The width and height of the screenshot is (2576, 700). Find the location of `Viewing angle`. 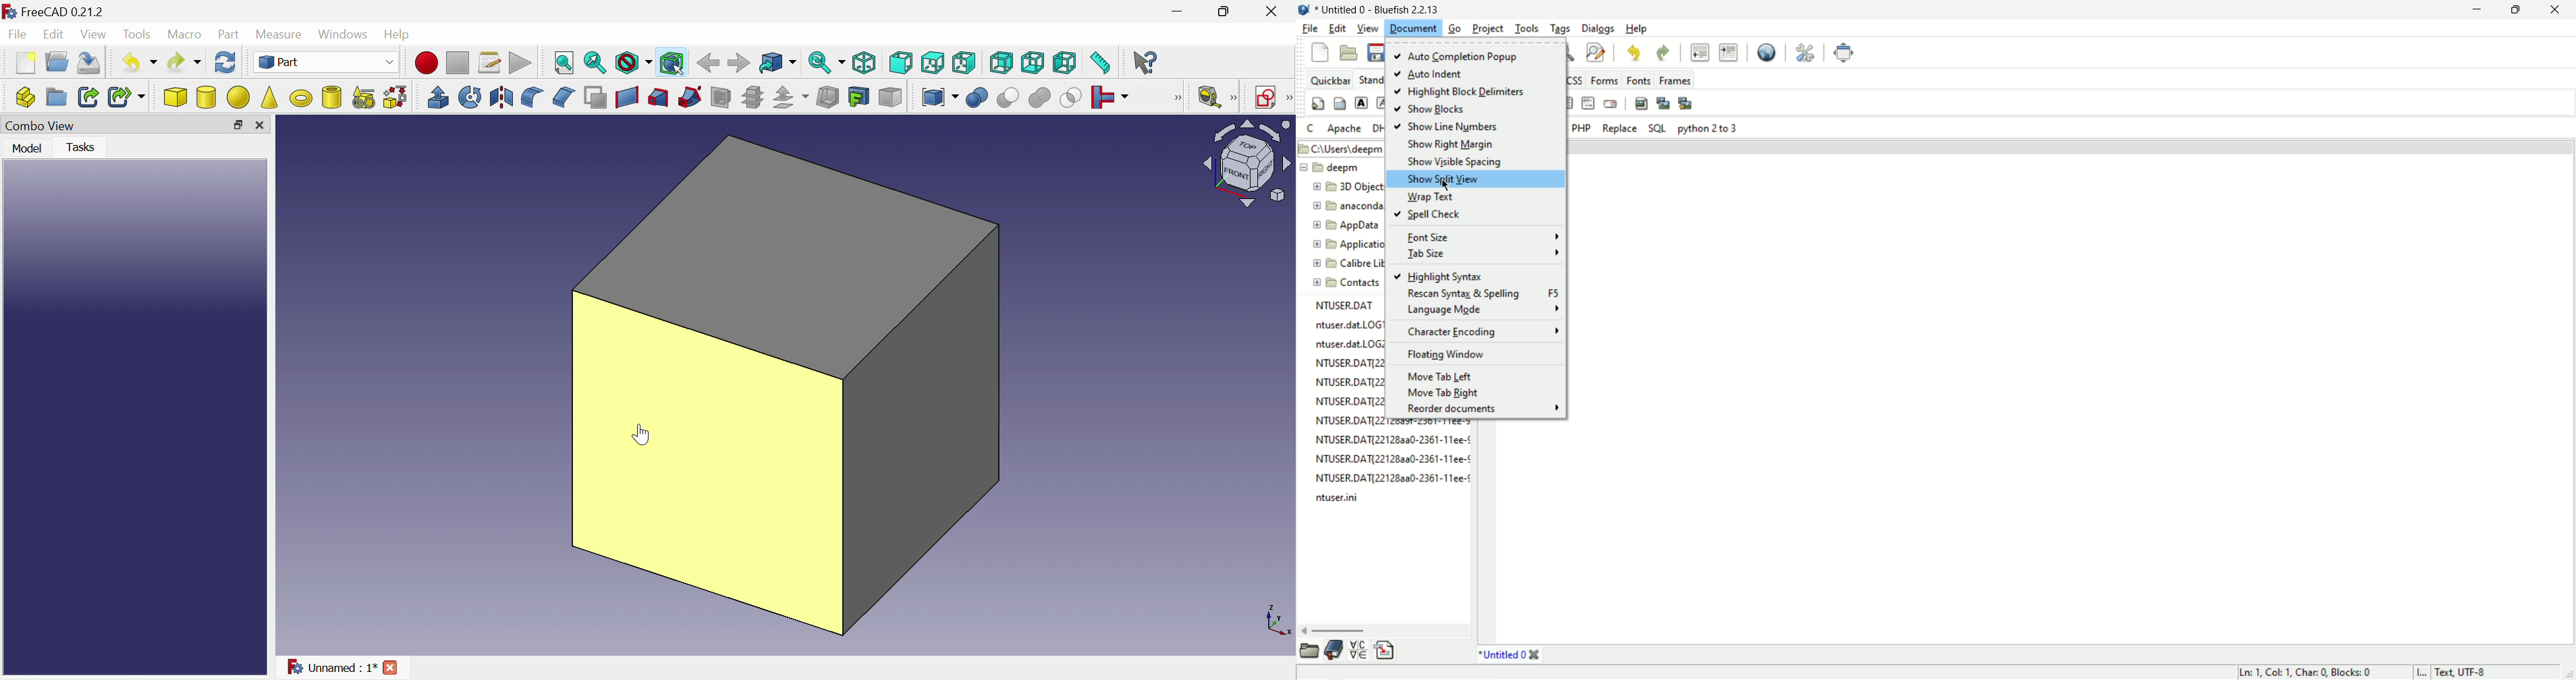

Viewing angle is located at coordinates (1246, 164).